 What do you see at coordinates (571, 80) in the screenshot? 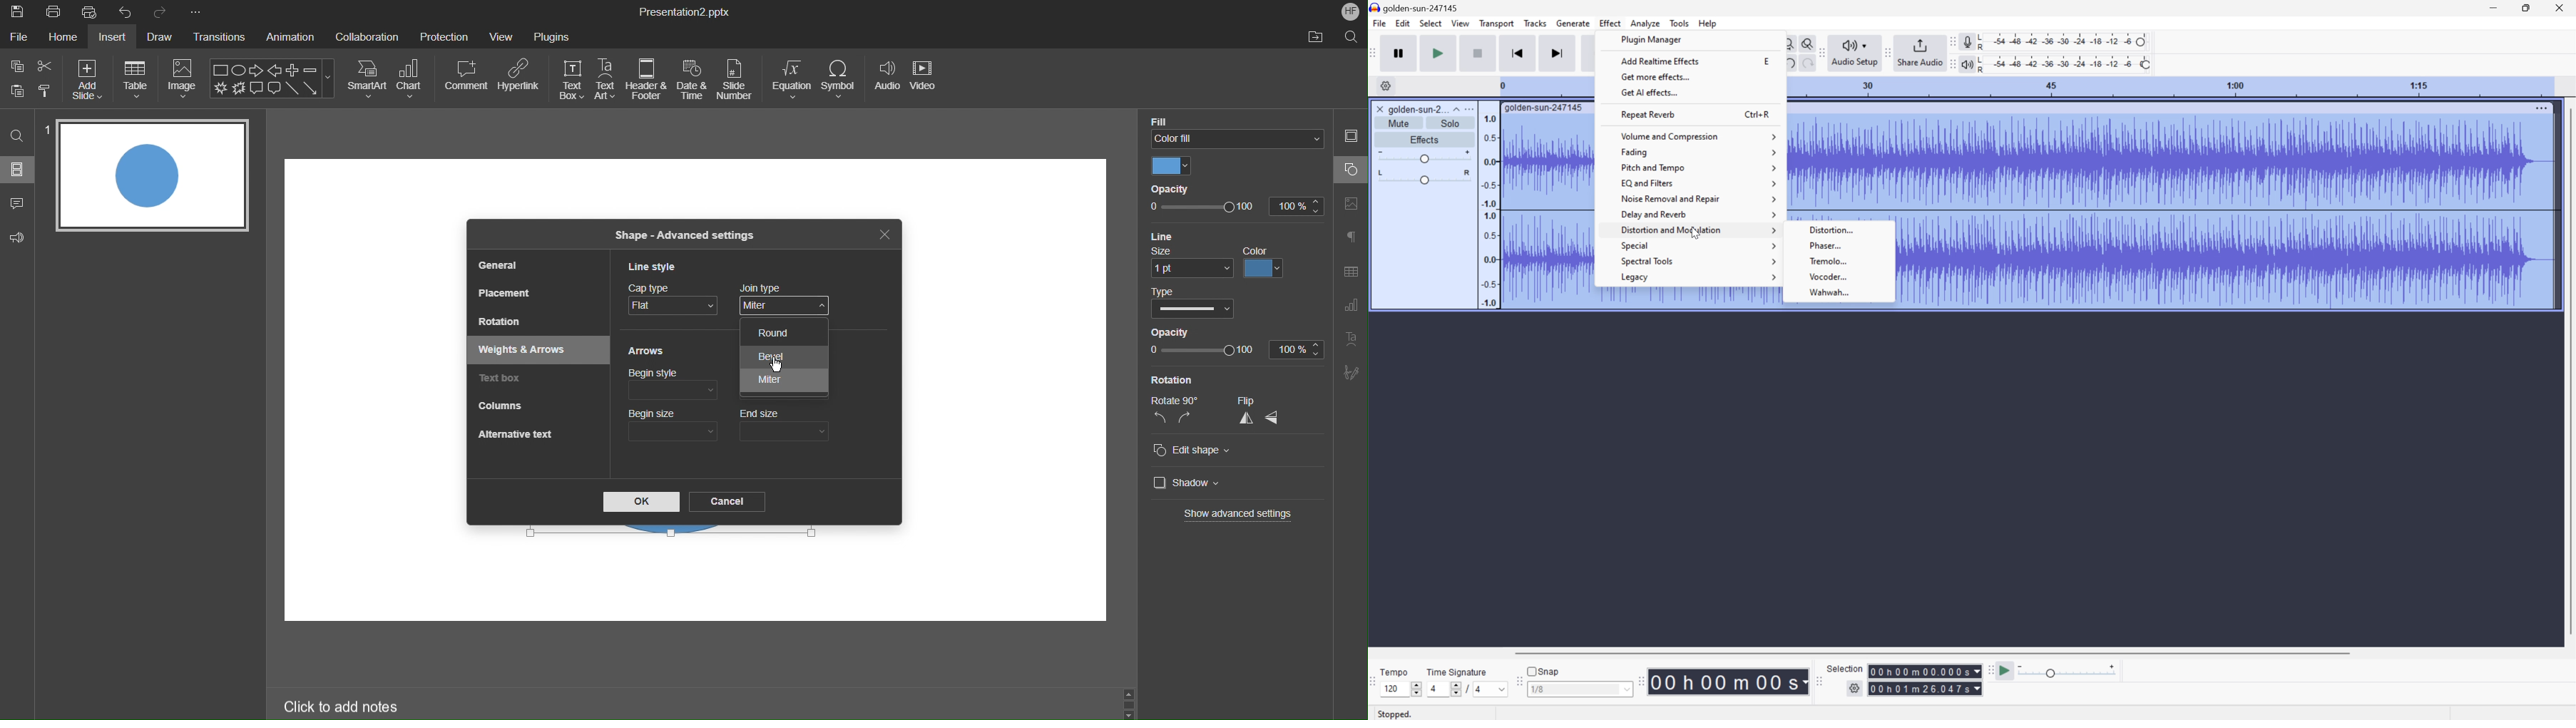
I see `Text Box` at bounding box center [571, 80].